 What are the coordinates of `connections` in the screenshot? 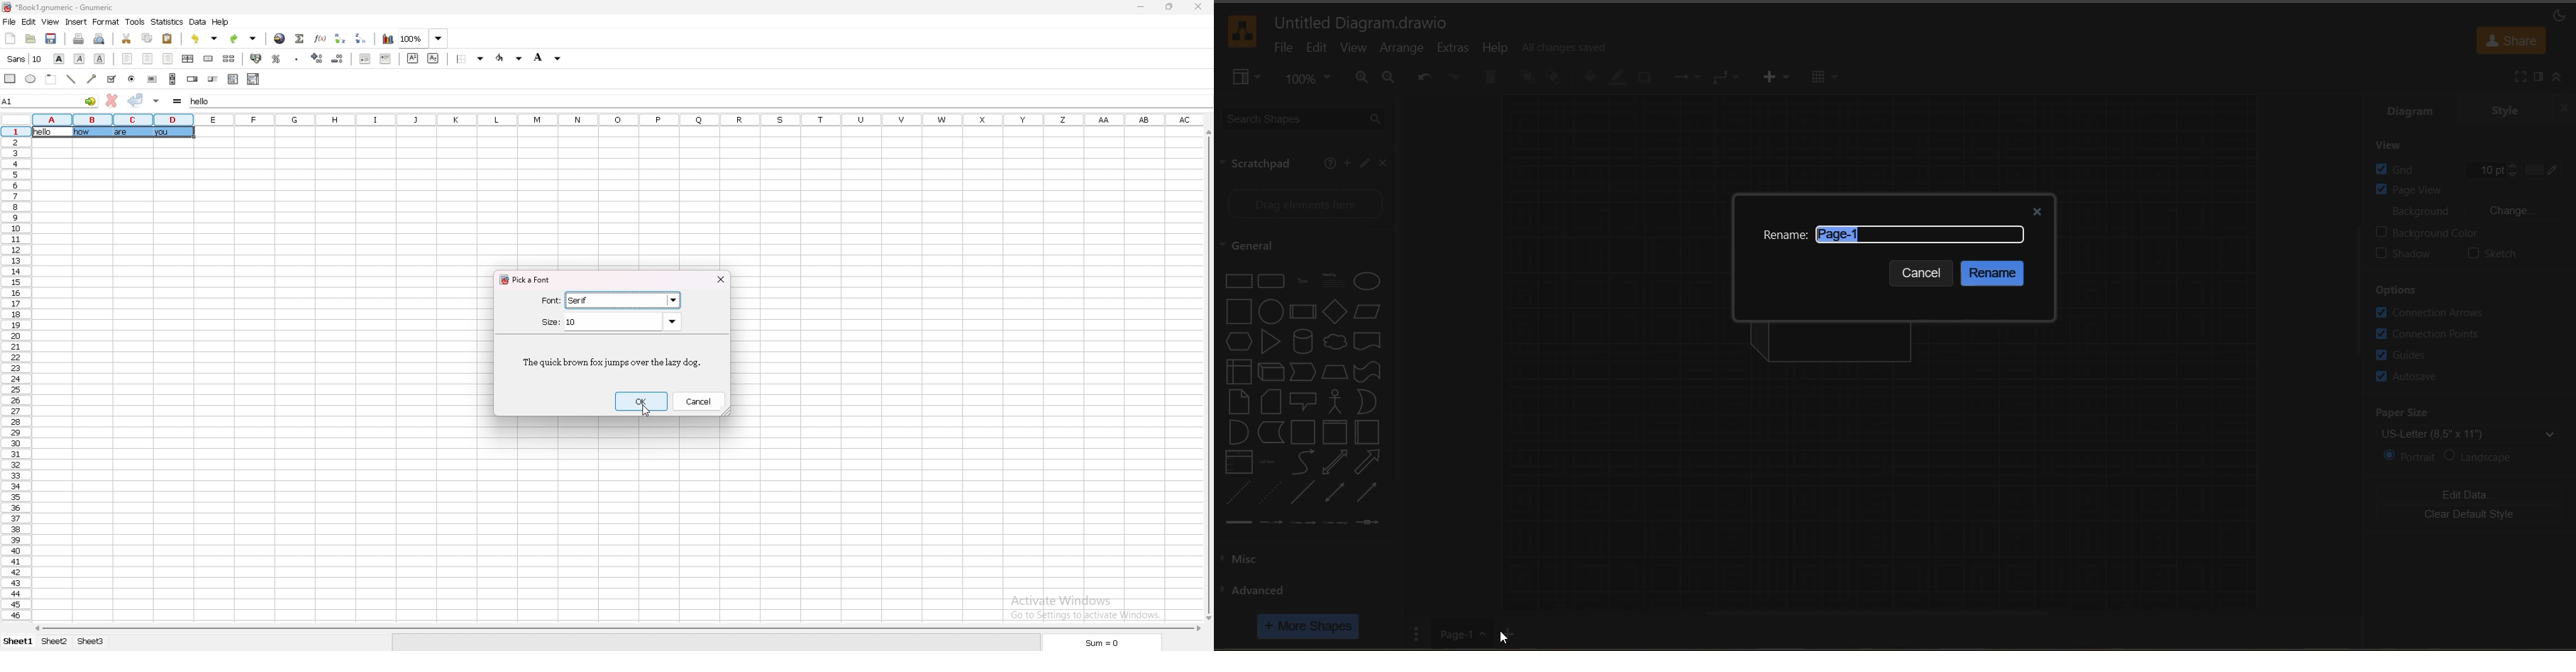 It's located at (1690, 77).